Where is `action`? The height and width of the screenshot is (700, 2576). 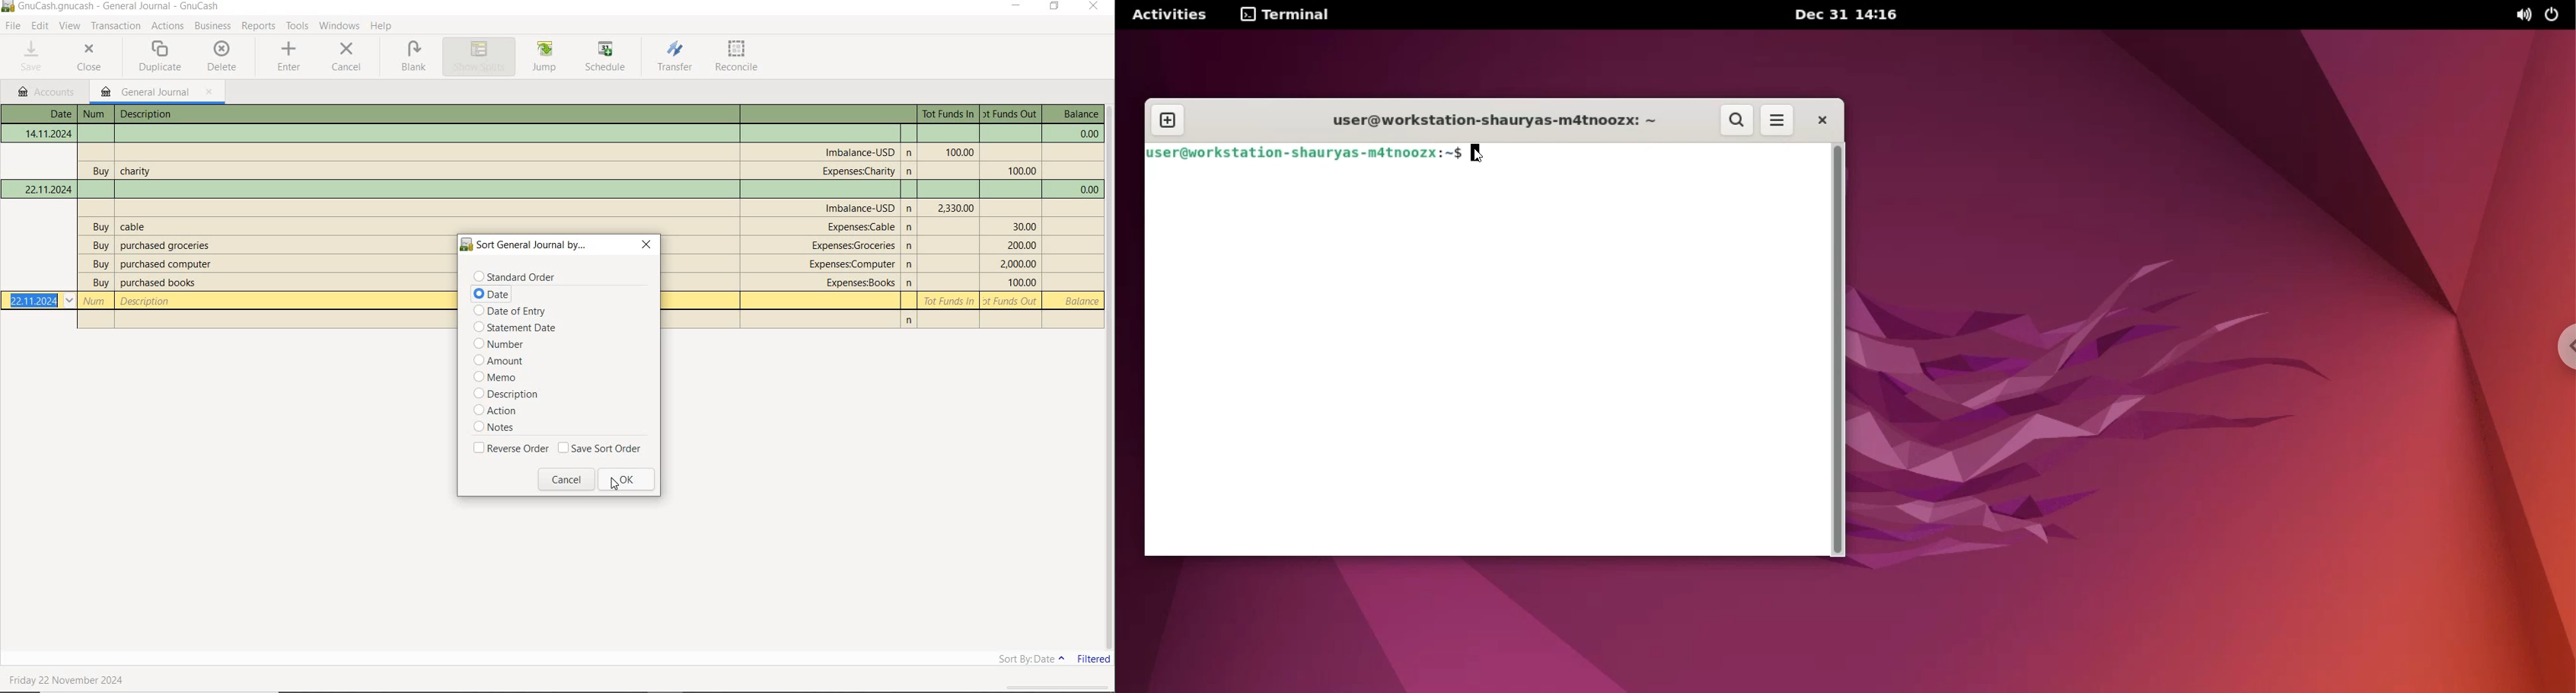
action is located at coordinates (500, 411).